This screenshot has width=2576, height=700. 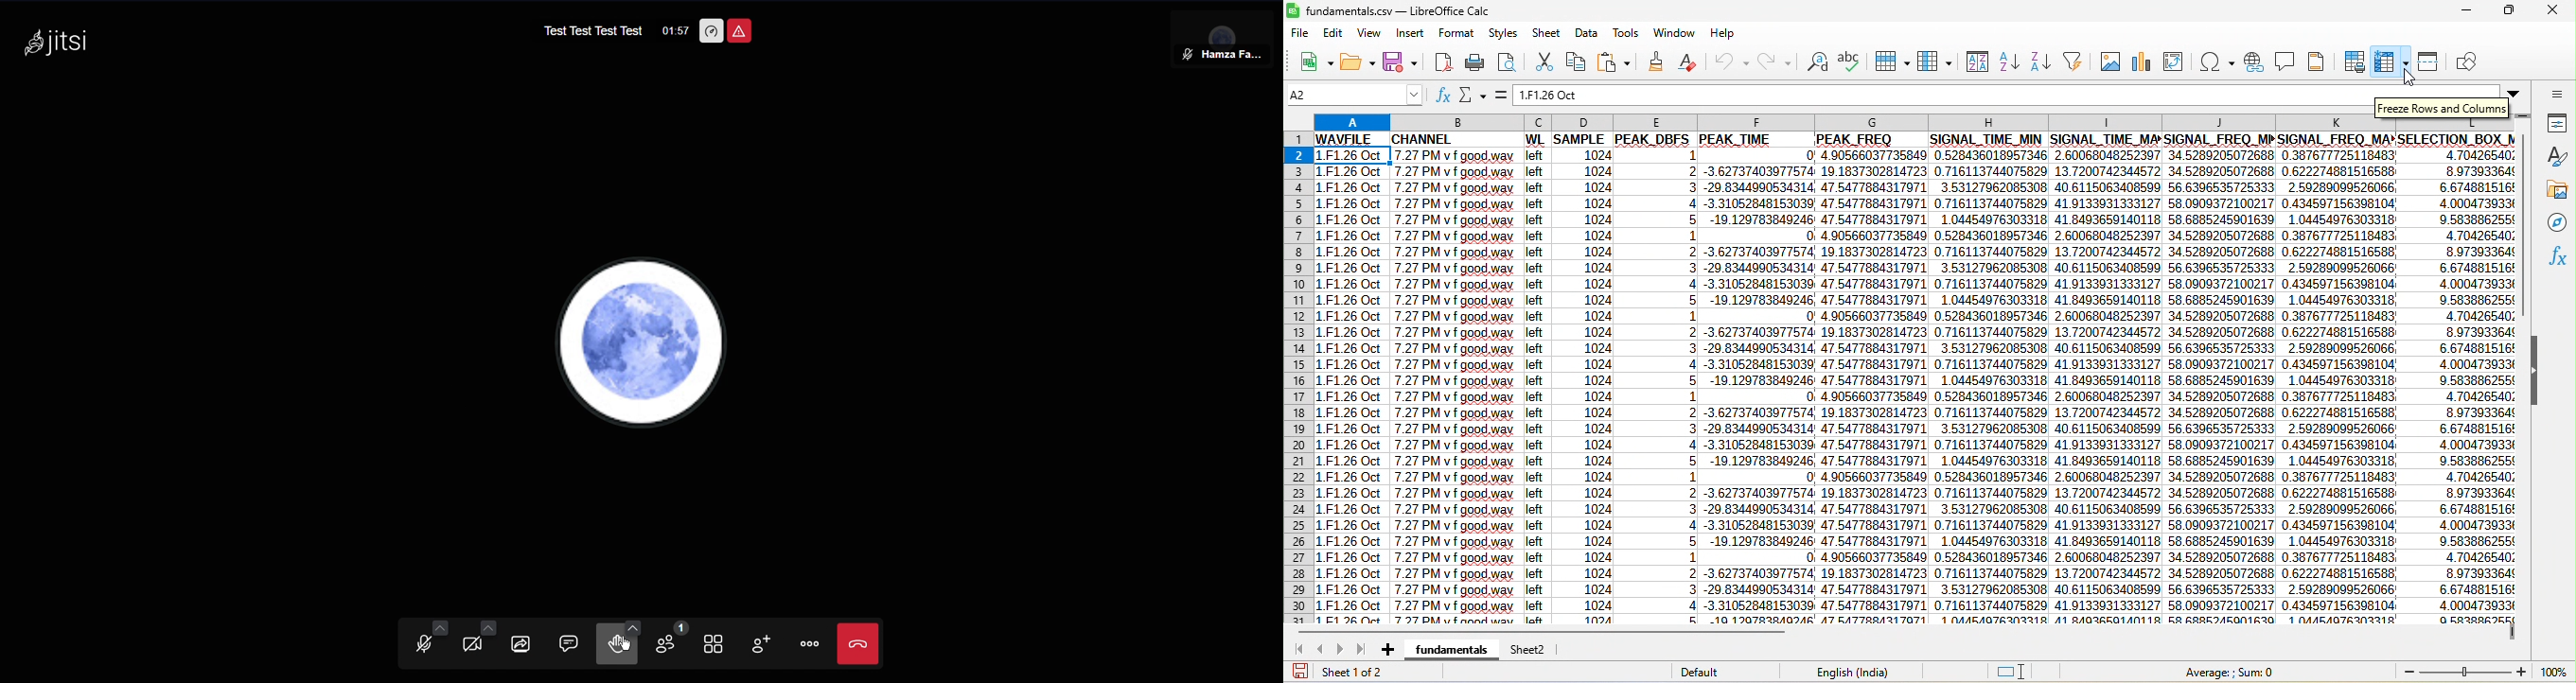 I want to click on average, sum =0, so click(x=2238, y=671).